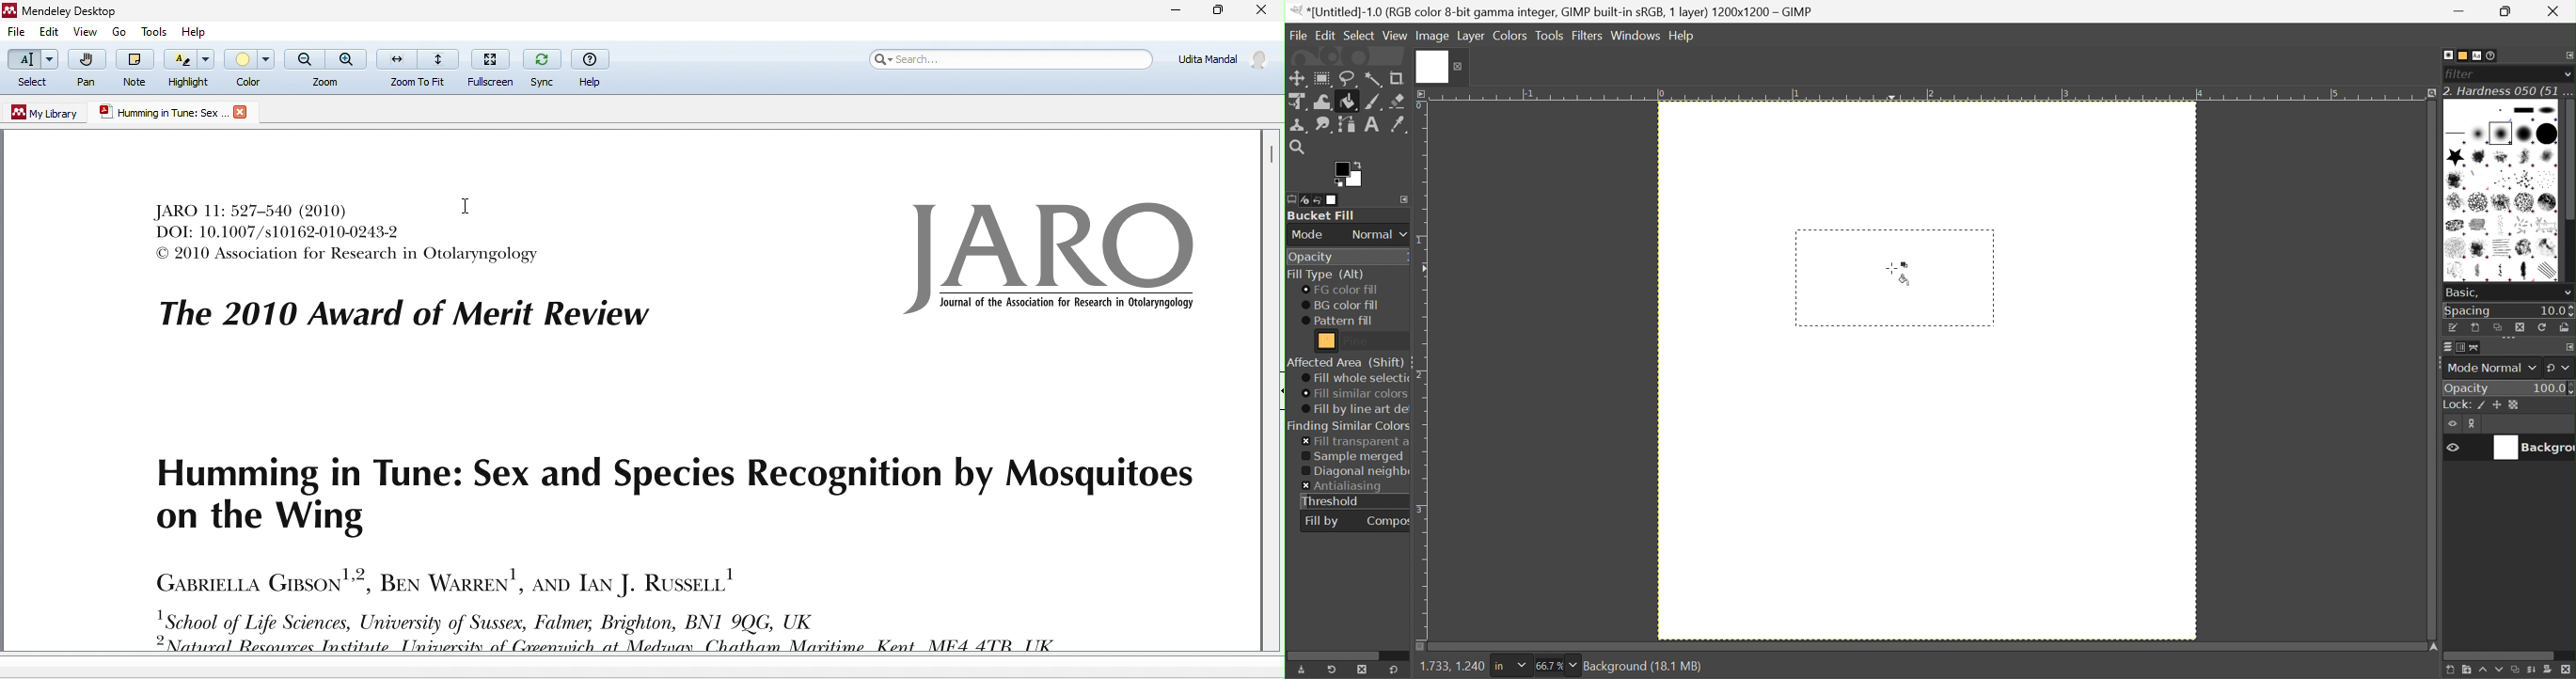  I want to click on Acrylic 05, so click(2456, 180).